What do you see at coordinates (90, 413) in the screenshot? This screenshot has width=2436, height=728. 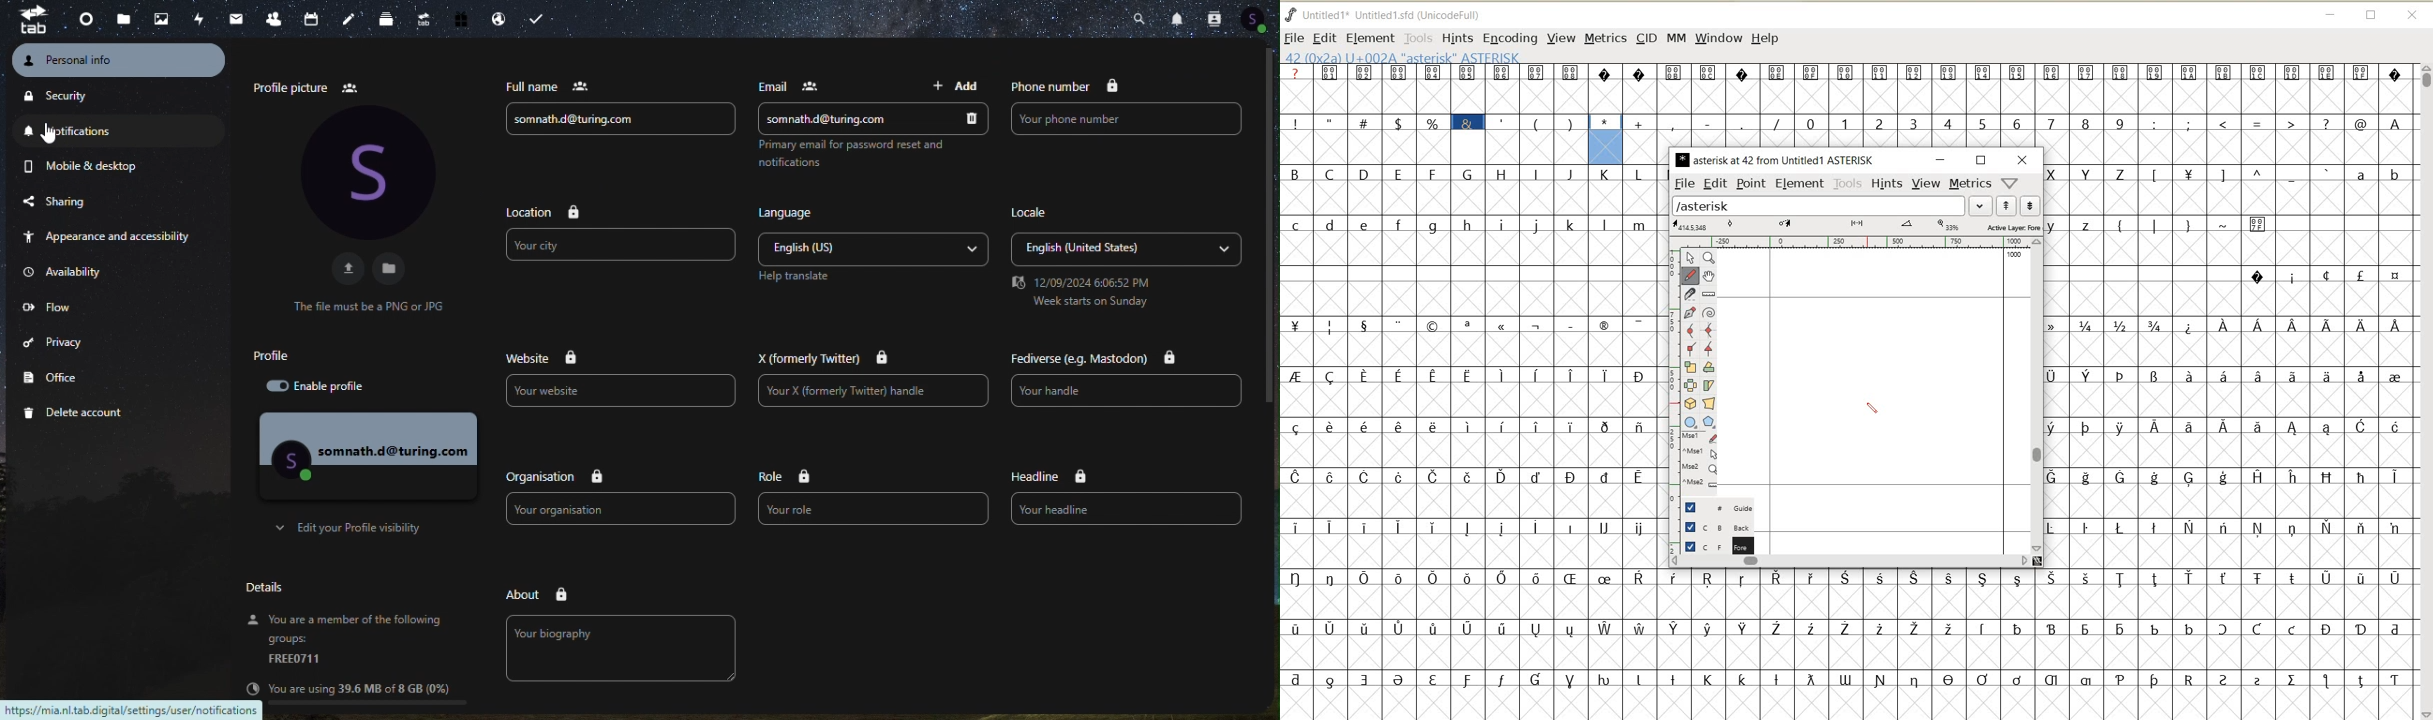 I see `delete account` at bounding box center [90, 413].